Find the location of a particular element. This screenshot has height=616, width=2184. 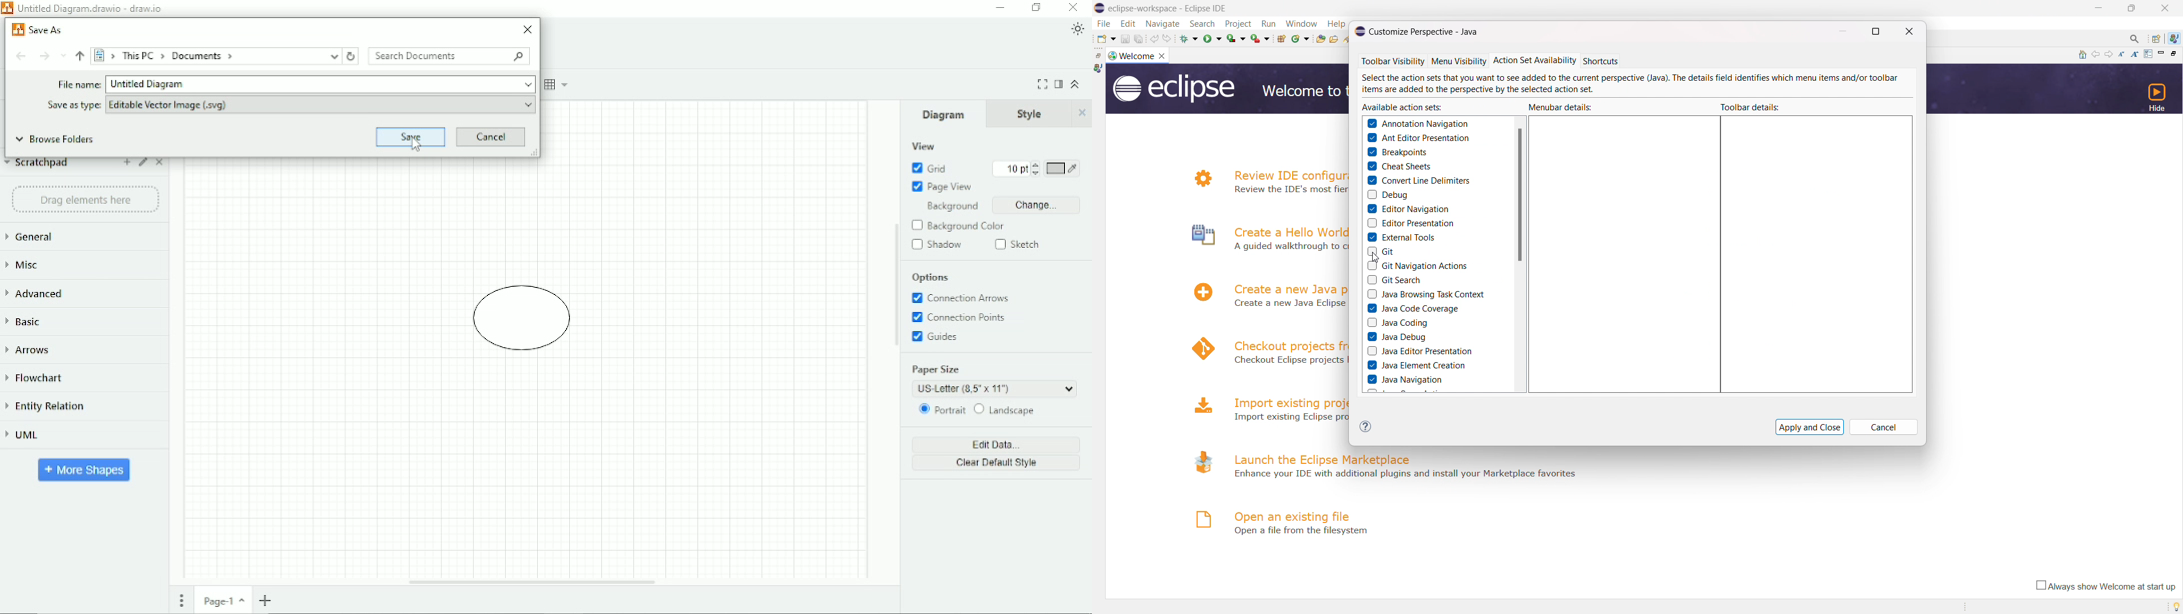

Drag element here is located at coordinates (85, 200).